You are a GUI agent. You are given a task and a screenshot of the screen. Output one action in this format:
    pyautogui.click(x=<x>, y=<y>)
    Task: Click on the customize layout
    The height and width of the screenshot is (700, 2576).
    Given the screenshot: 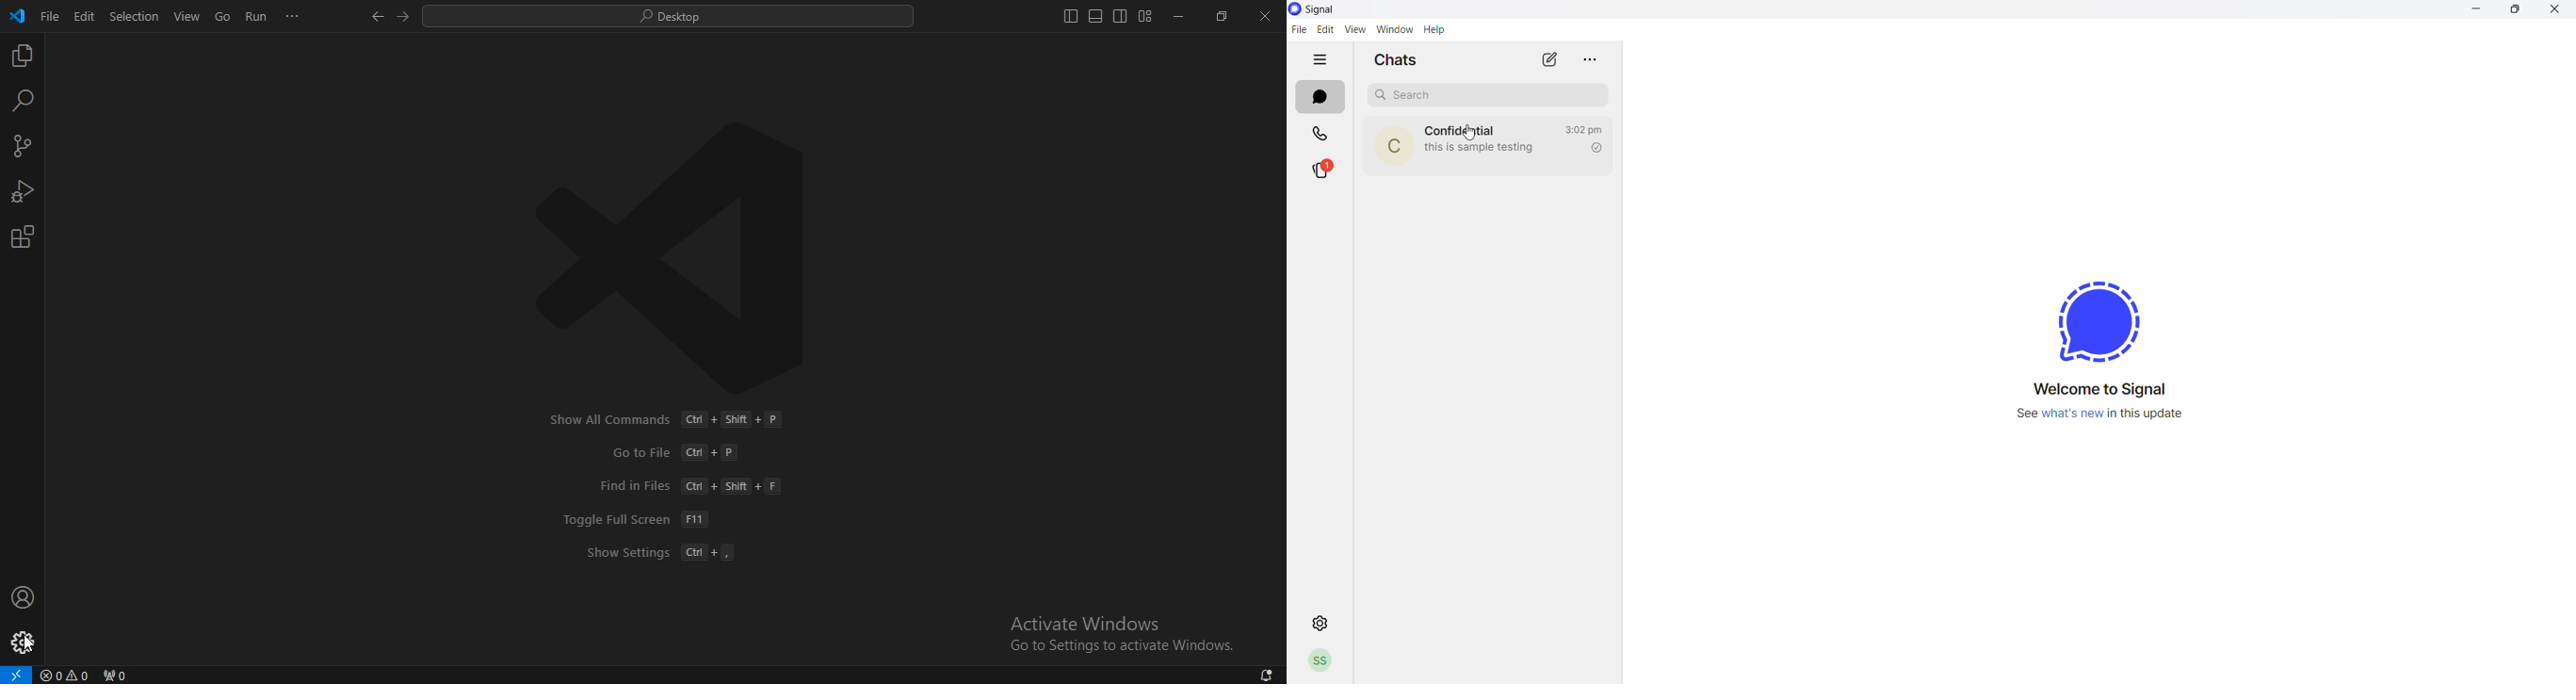 What is the action you would take?
    pyautogui.click(x=1146, y=15)
    